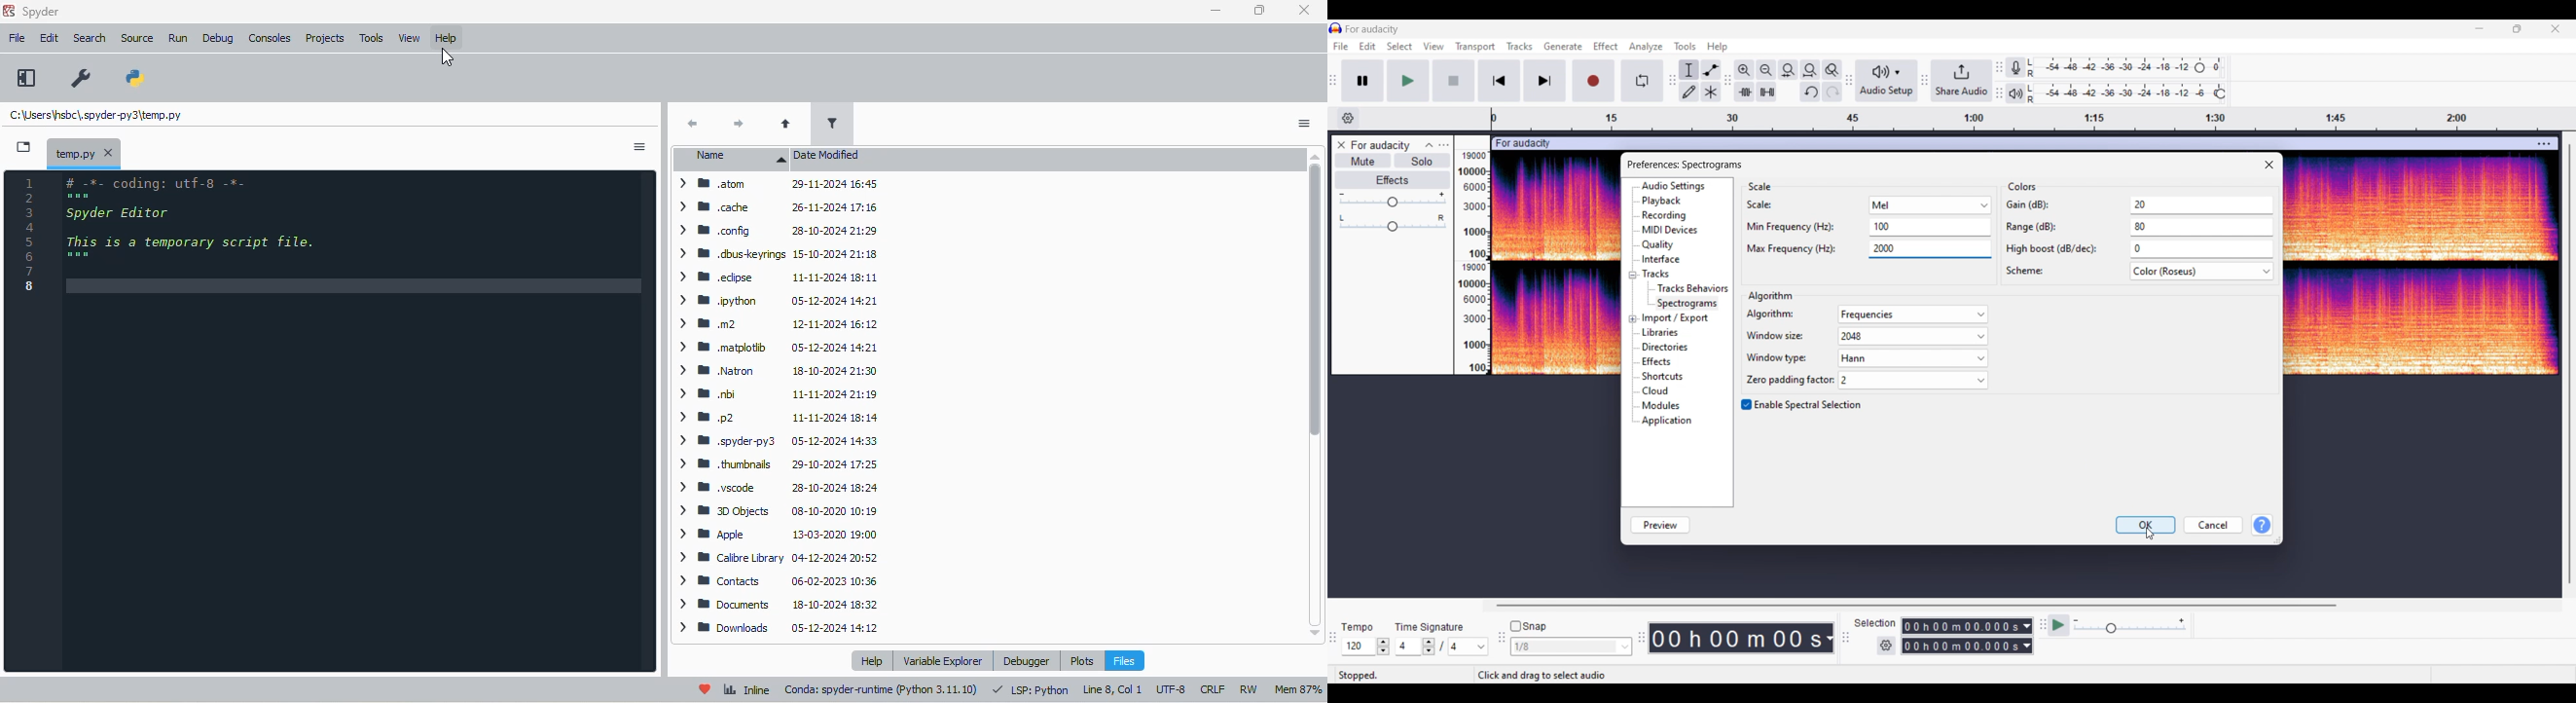  Describe the element at coordinates (1671, 230) in the screenshot. I see `midi devices` at that location.